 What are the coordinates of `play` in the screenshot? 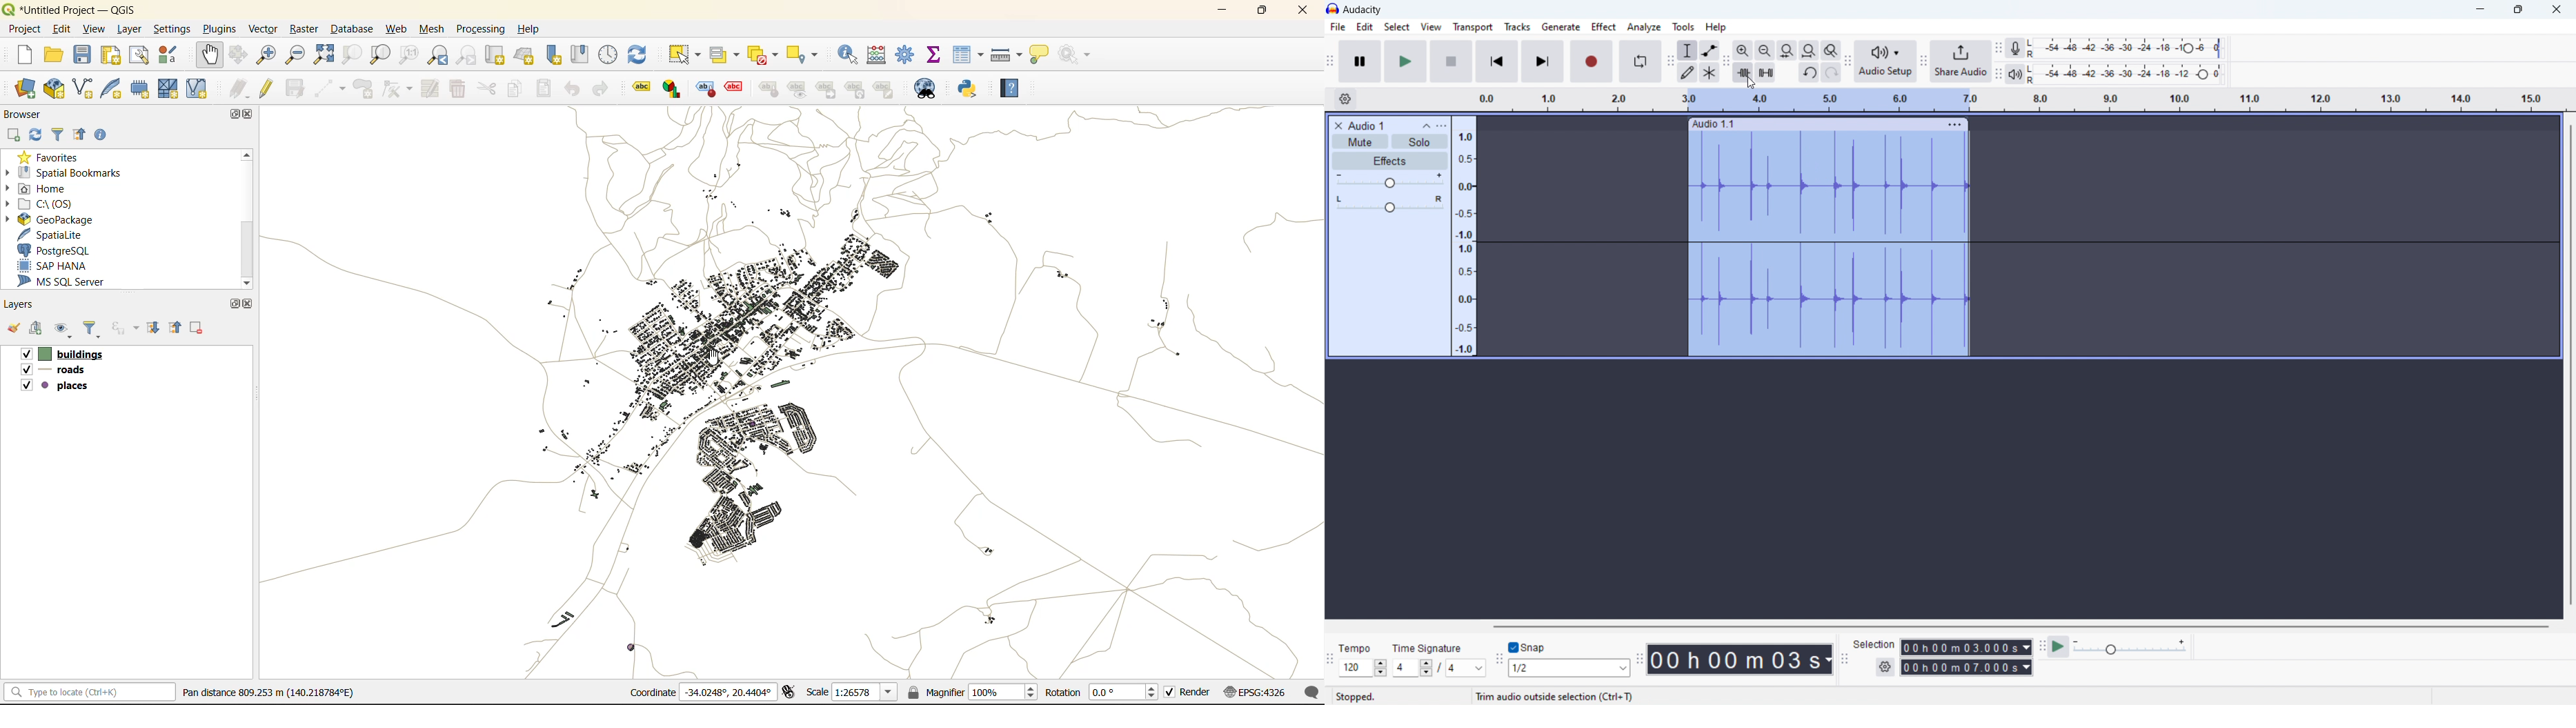 It's located at (1406, 61).